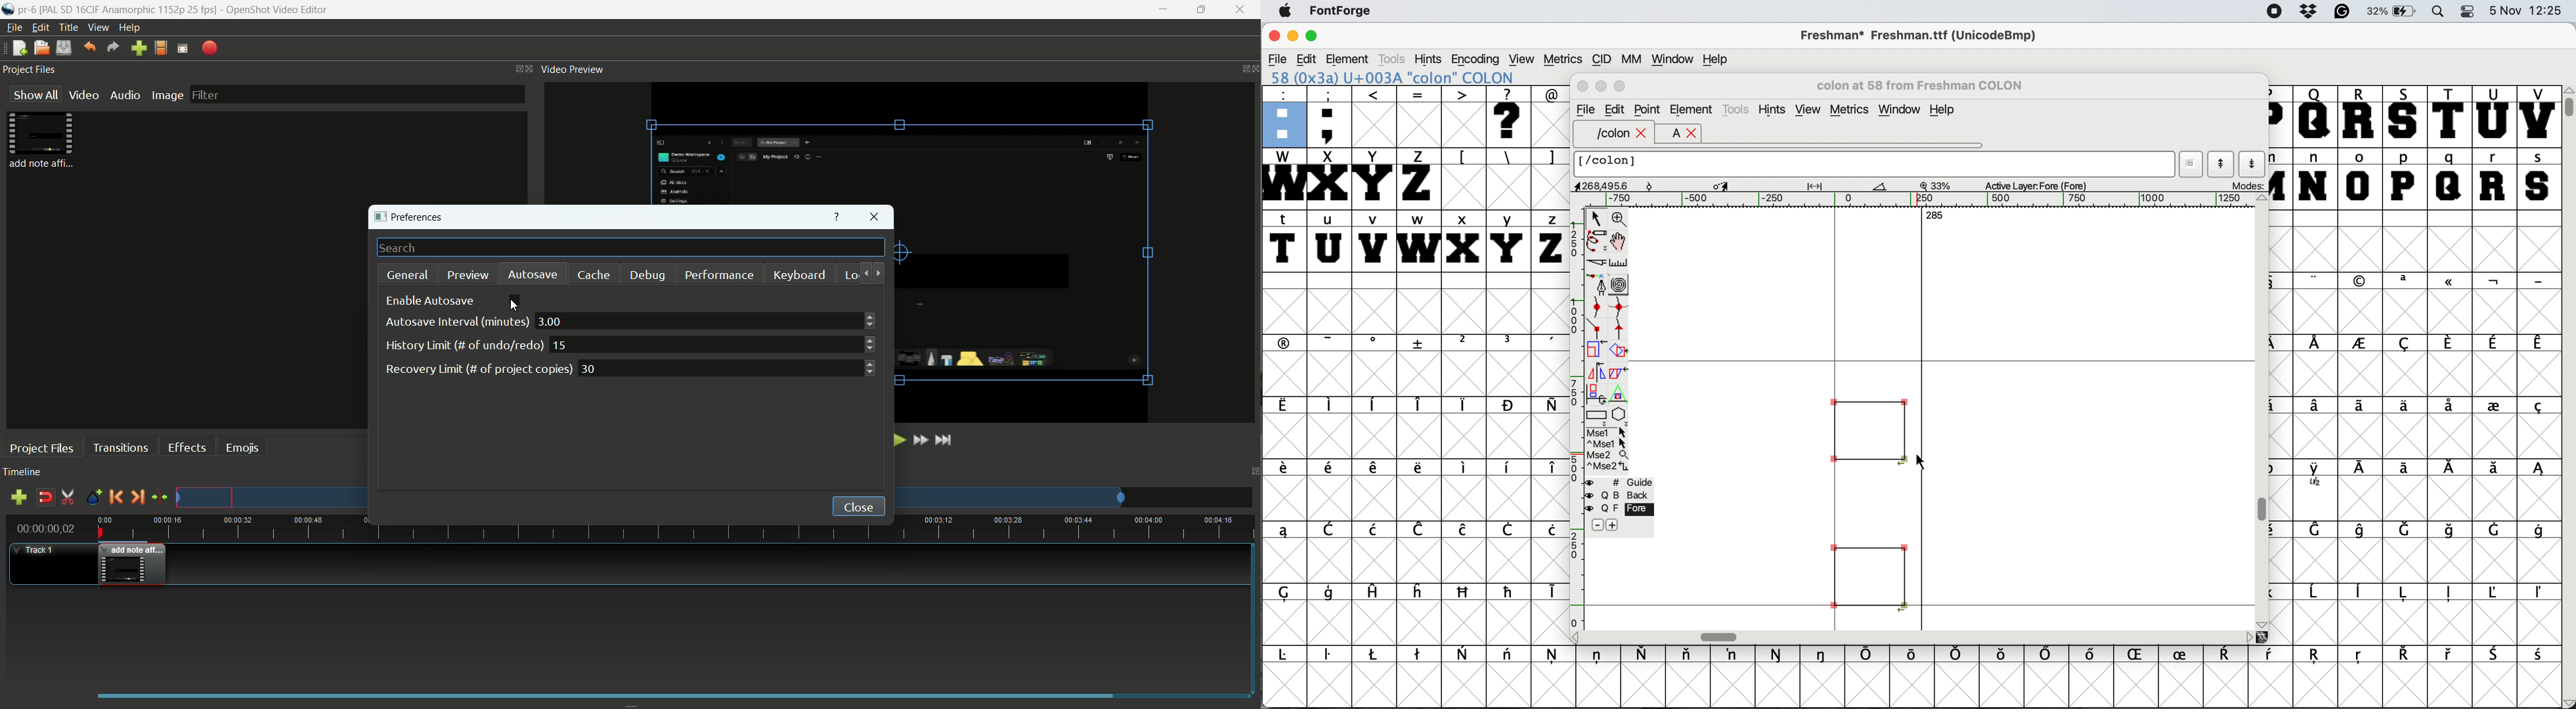  What do you see at coordinates (2539, 655) in the screenshot?
I see `symbol` at bounding box center [2539, 655].